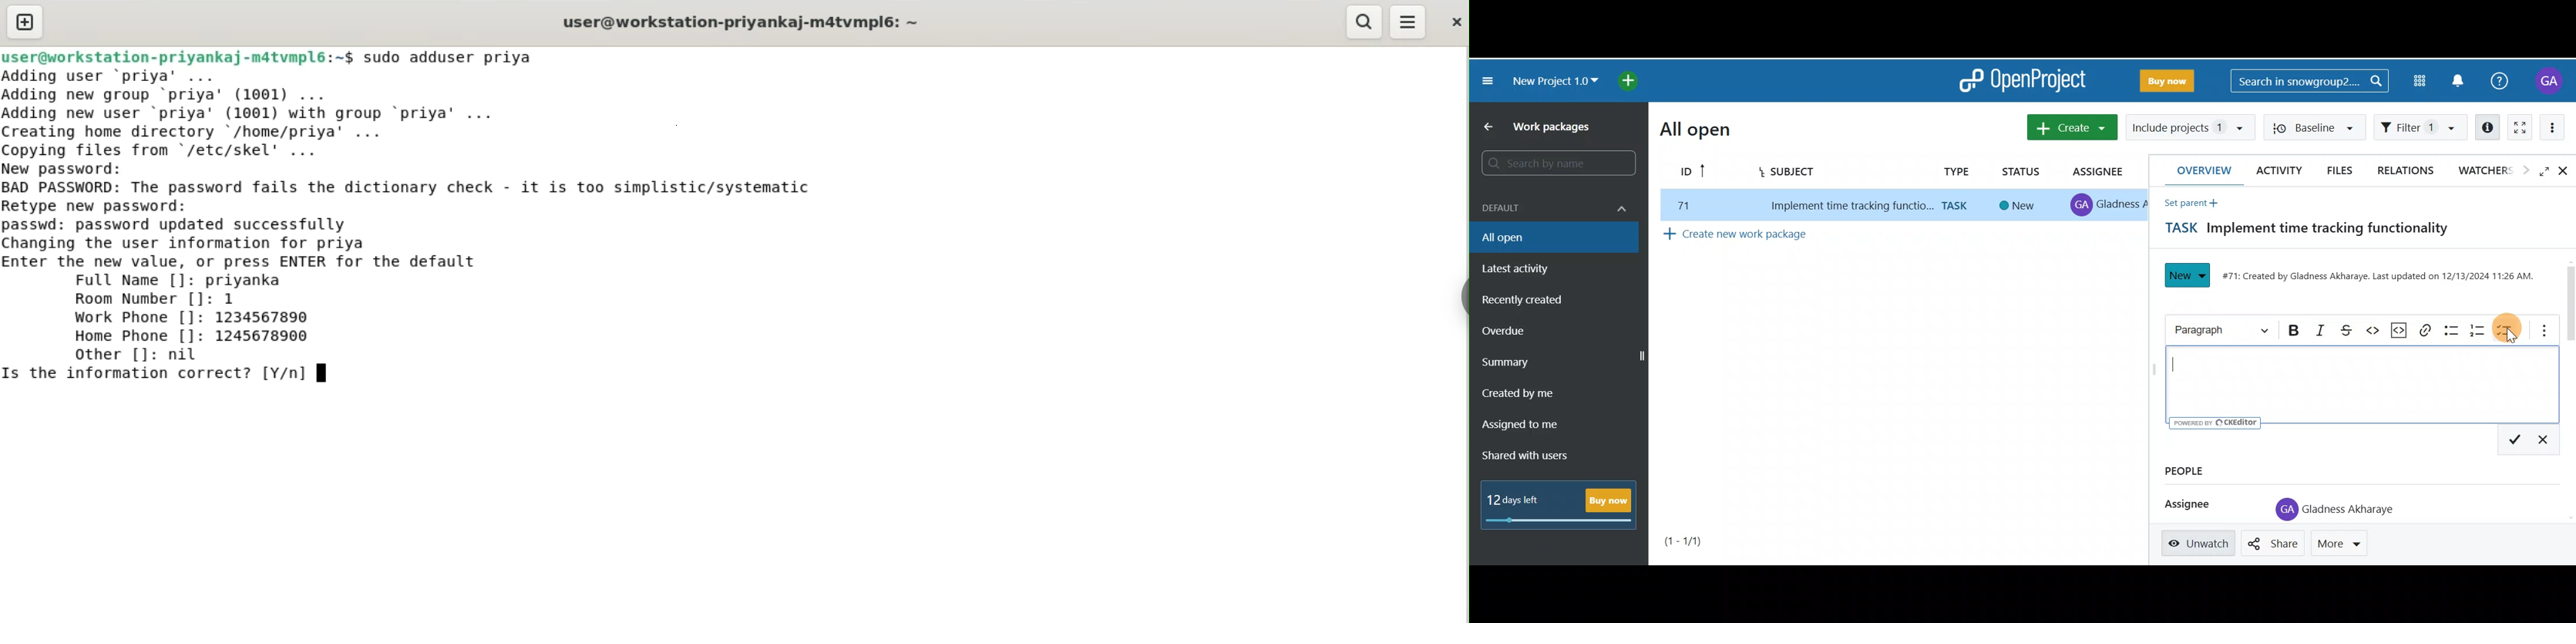 This screenshot has width=2576, height=644. What do you see at coordinates (2022, 169) in the screenshot?
I see `Status` at bounding box center [2022, 169].